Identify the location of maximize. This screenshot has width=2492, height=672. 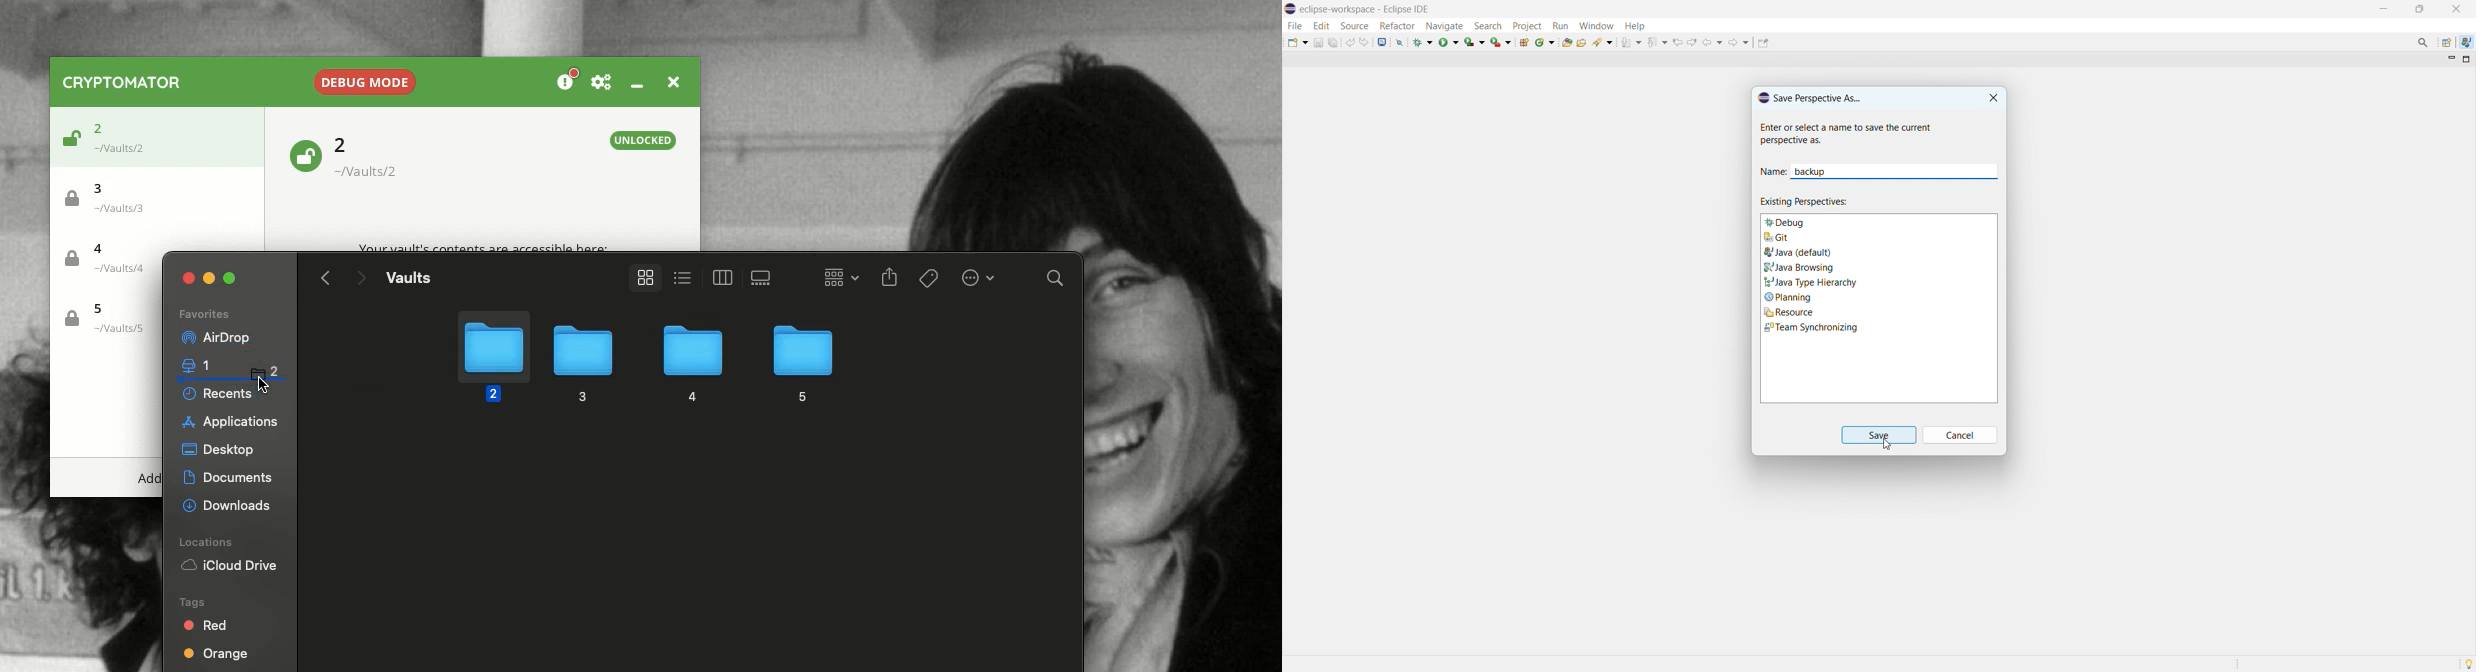
(2420, 8).